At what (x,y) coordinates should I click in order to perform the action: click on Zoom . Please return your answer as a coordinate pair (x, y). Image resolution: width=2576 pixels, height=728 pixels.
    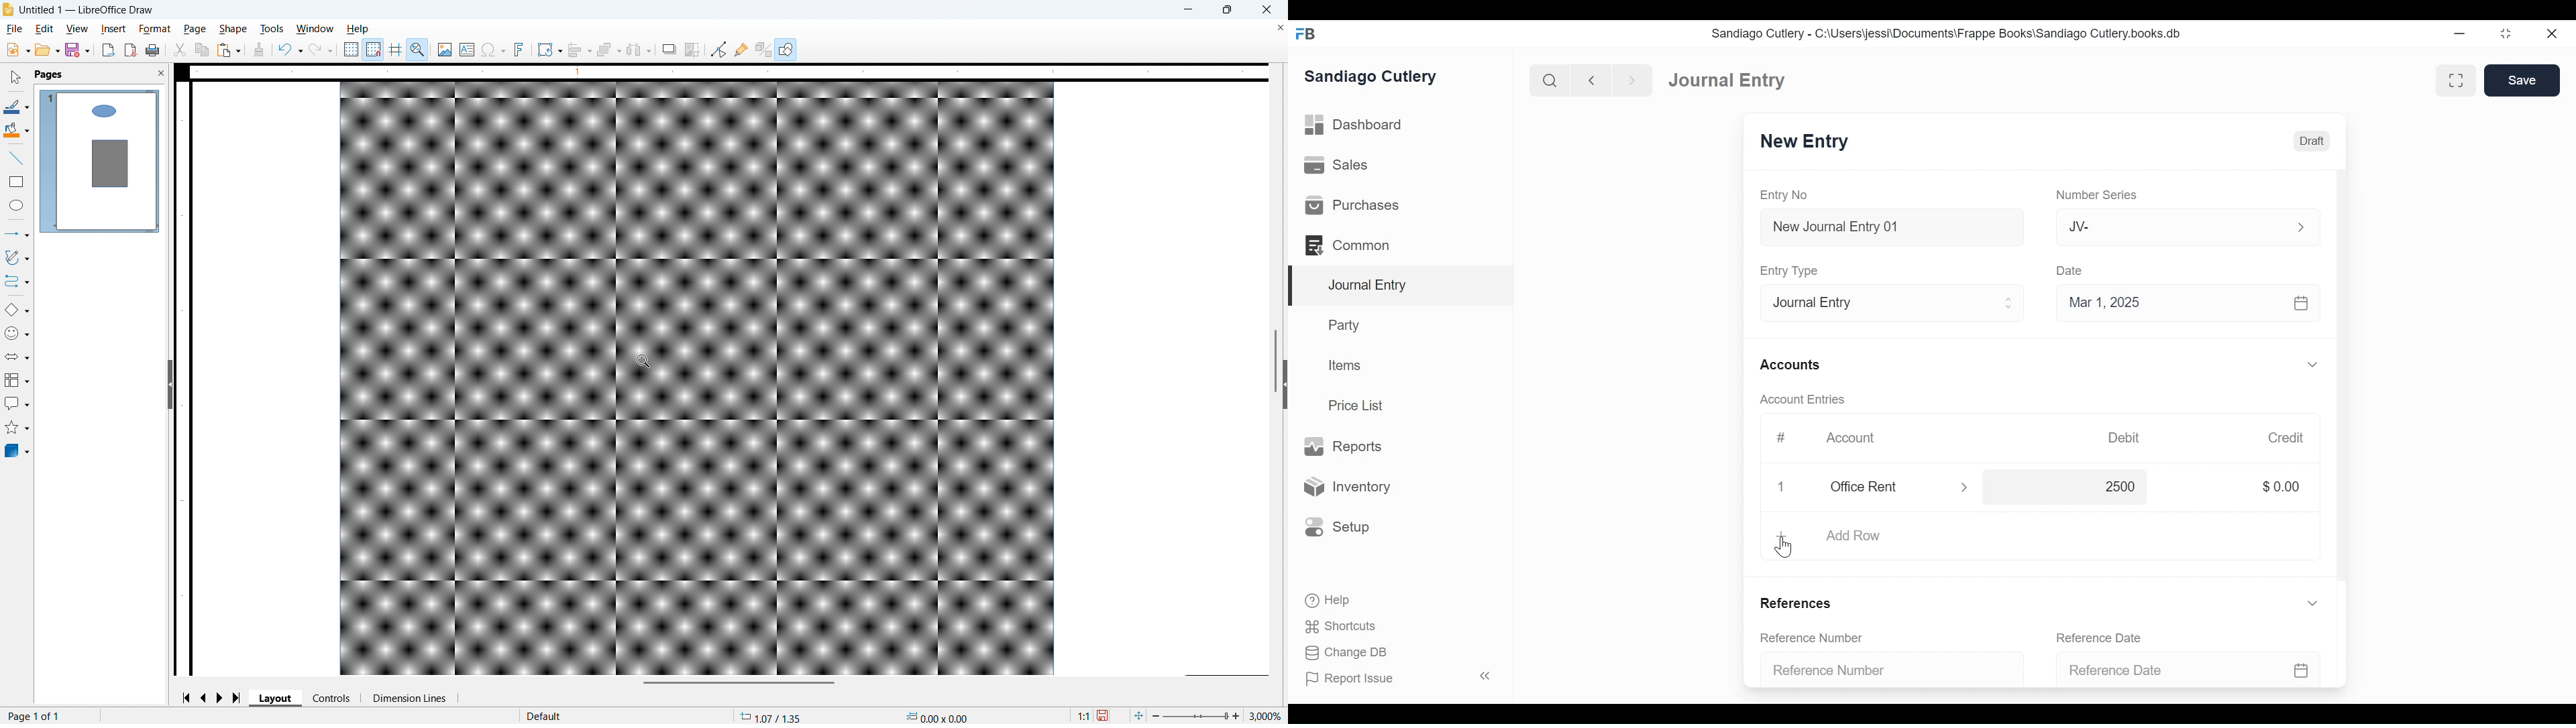
    Looking at the image, I should click on (419, 49).